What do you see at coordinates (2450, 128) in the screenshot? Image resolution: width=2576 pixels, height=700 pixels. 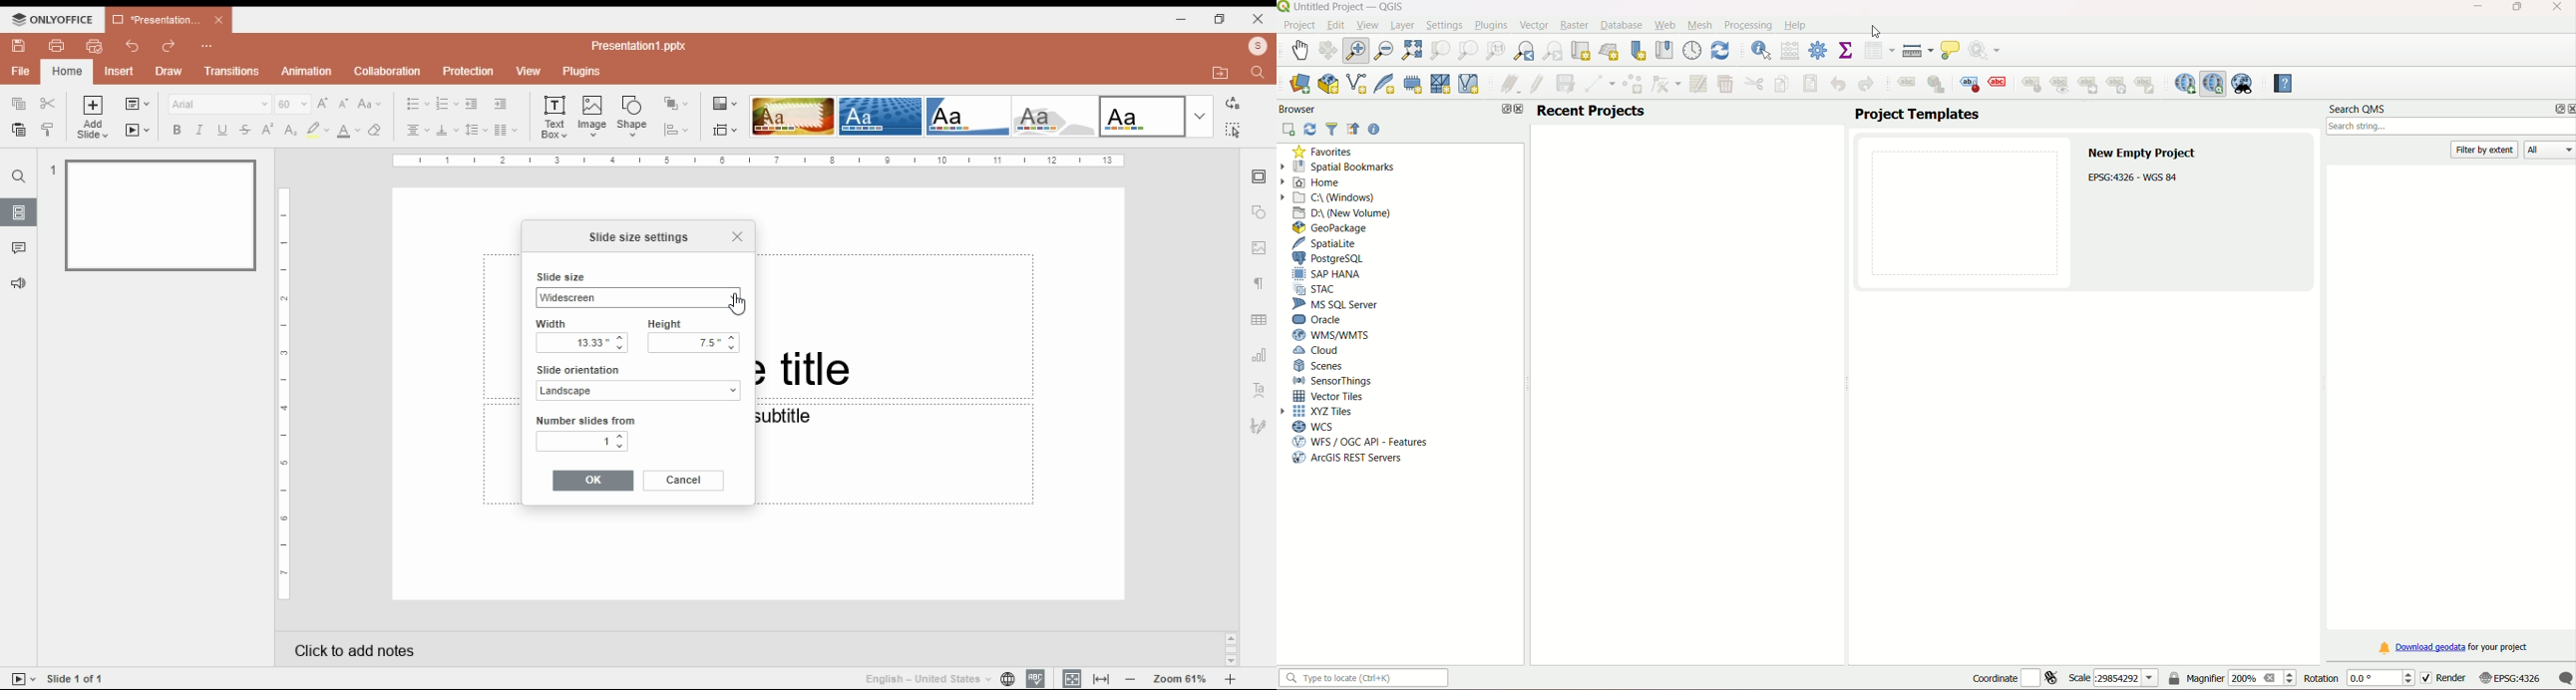 I see `search bar` at bounding box center [2450, 128].